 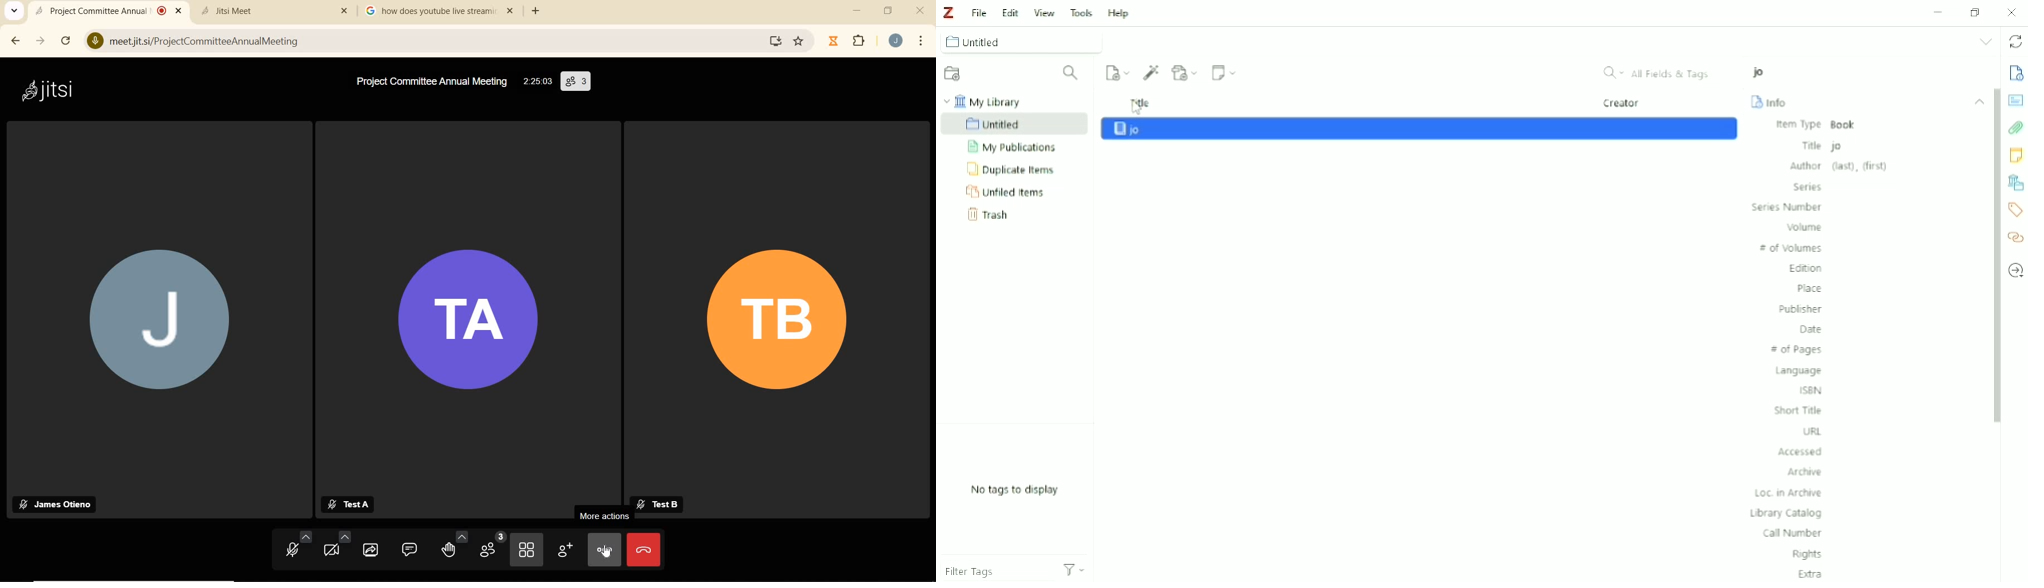 What do you see at coordinates (1043, 10) in the screenshot?
I see `View` at bounding box center [1043, 10].